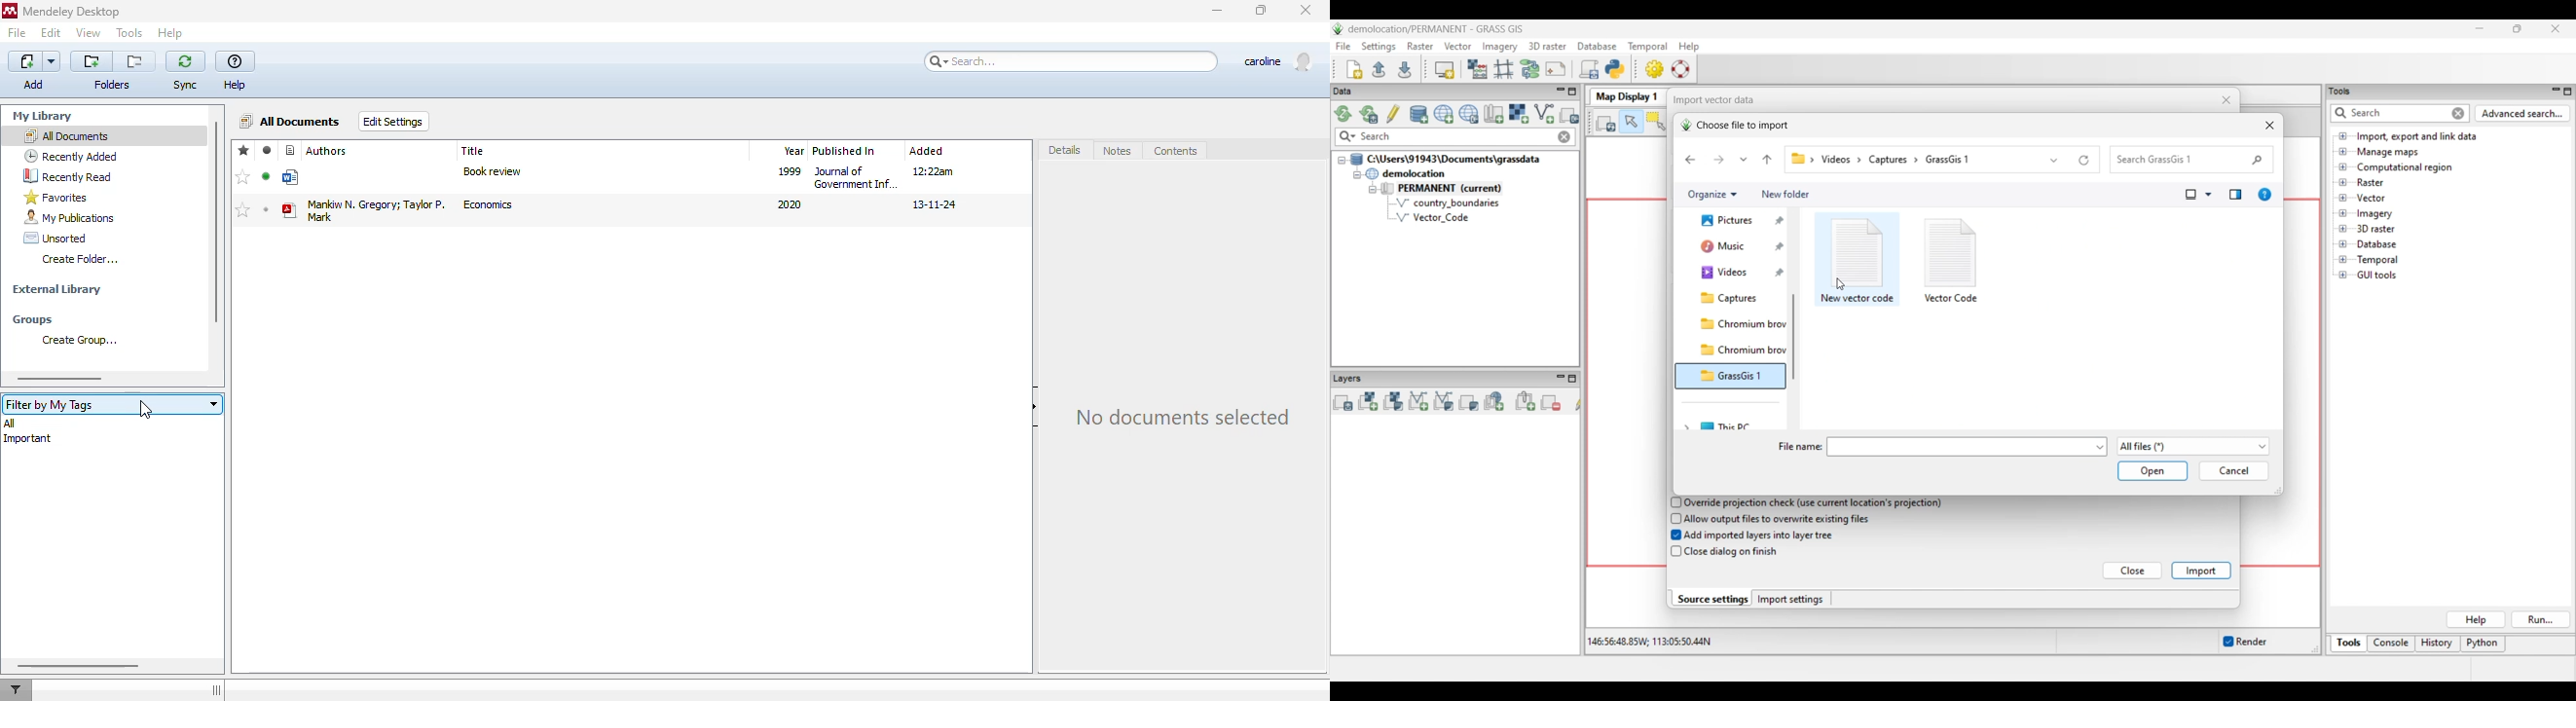 The width and height of the screenshot is (2576, 728). What do you see at coordinates (856, 177) in the screenshot?
I see `journal of government information` at bounding box center [856, 177].